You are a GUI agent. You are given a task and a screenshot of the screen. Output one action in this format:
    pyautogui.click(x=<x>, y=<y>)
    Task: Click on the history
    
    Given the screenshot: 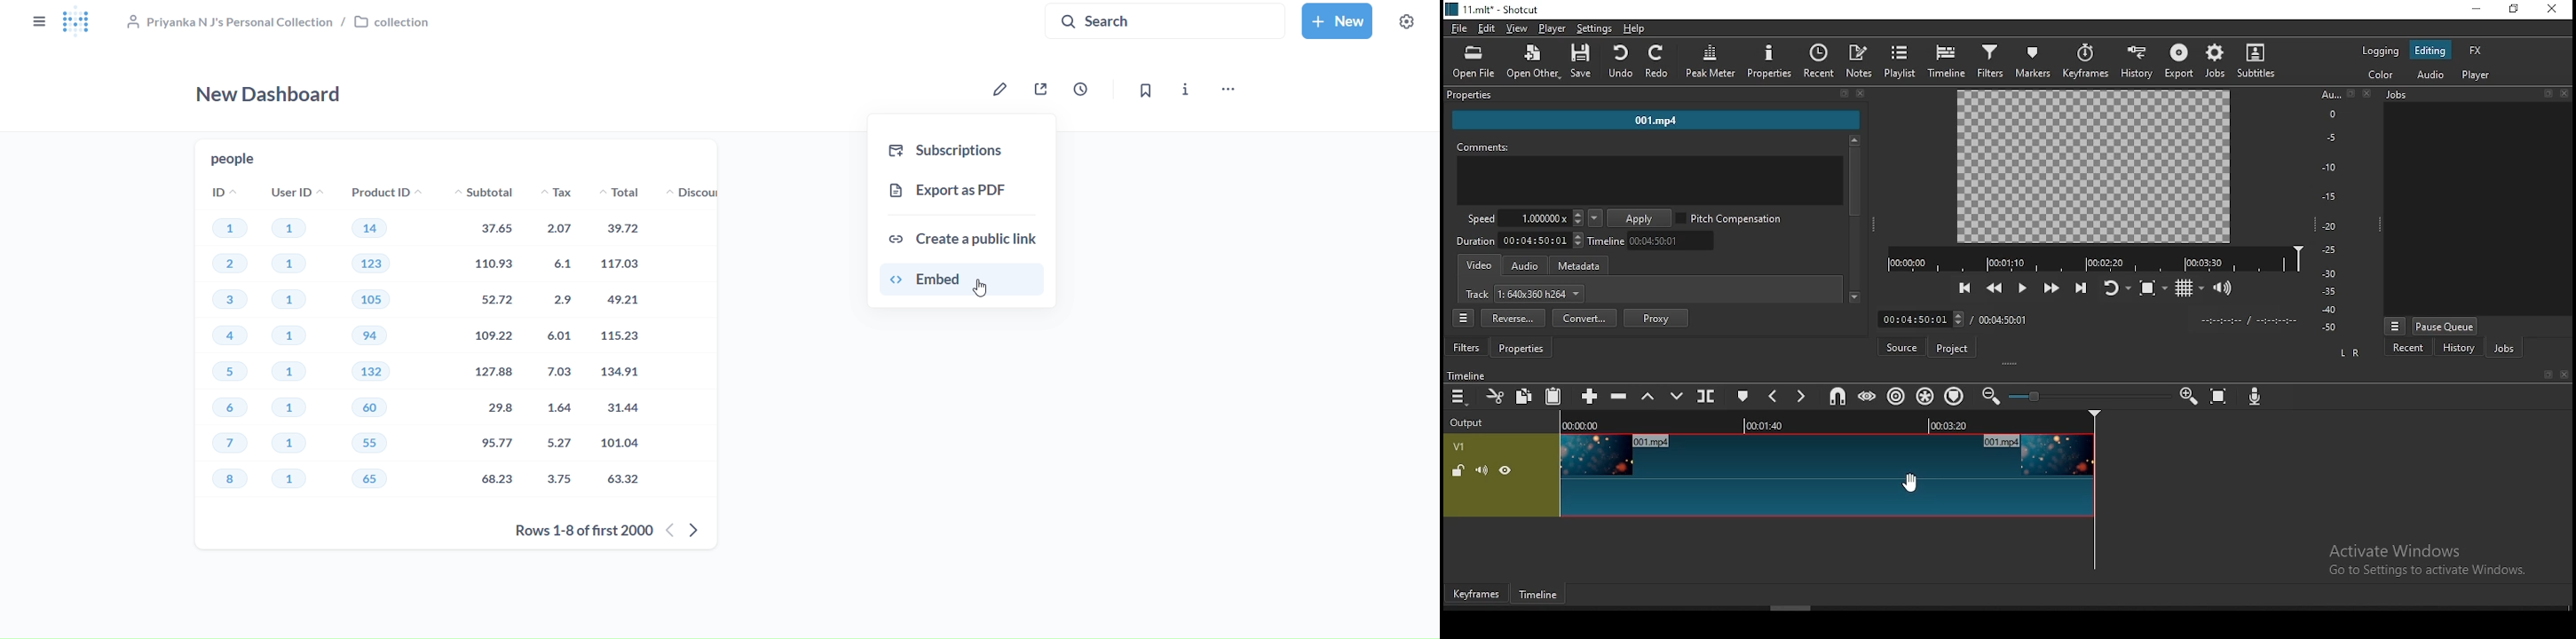 What is the action you would take?
    pyautogui.click(x=2458, y=348)
    